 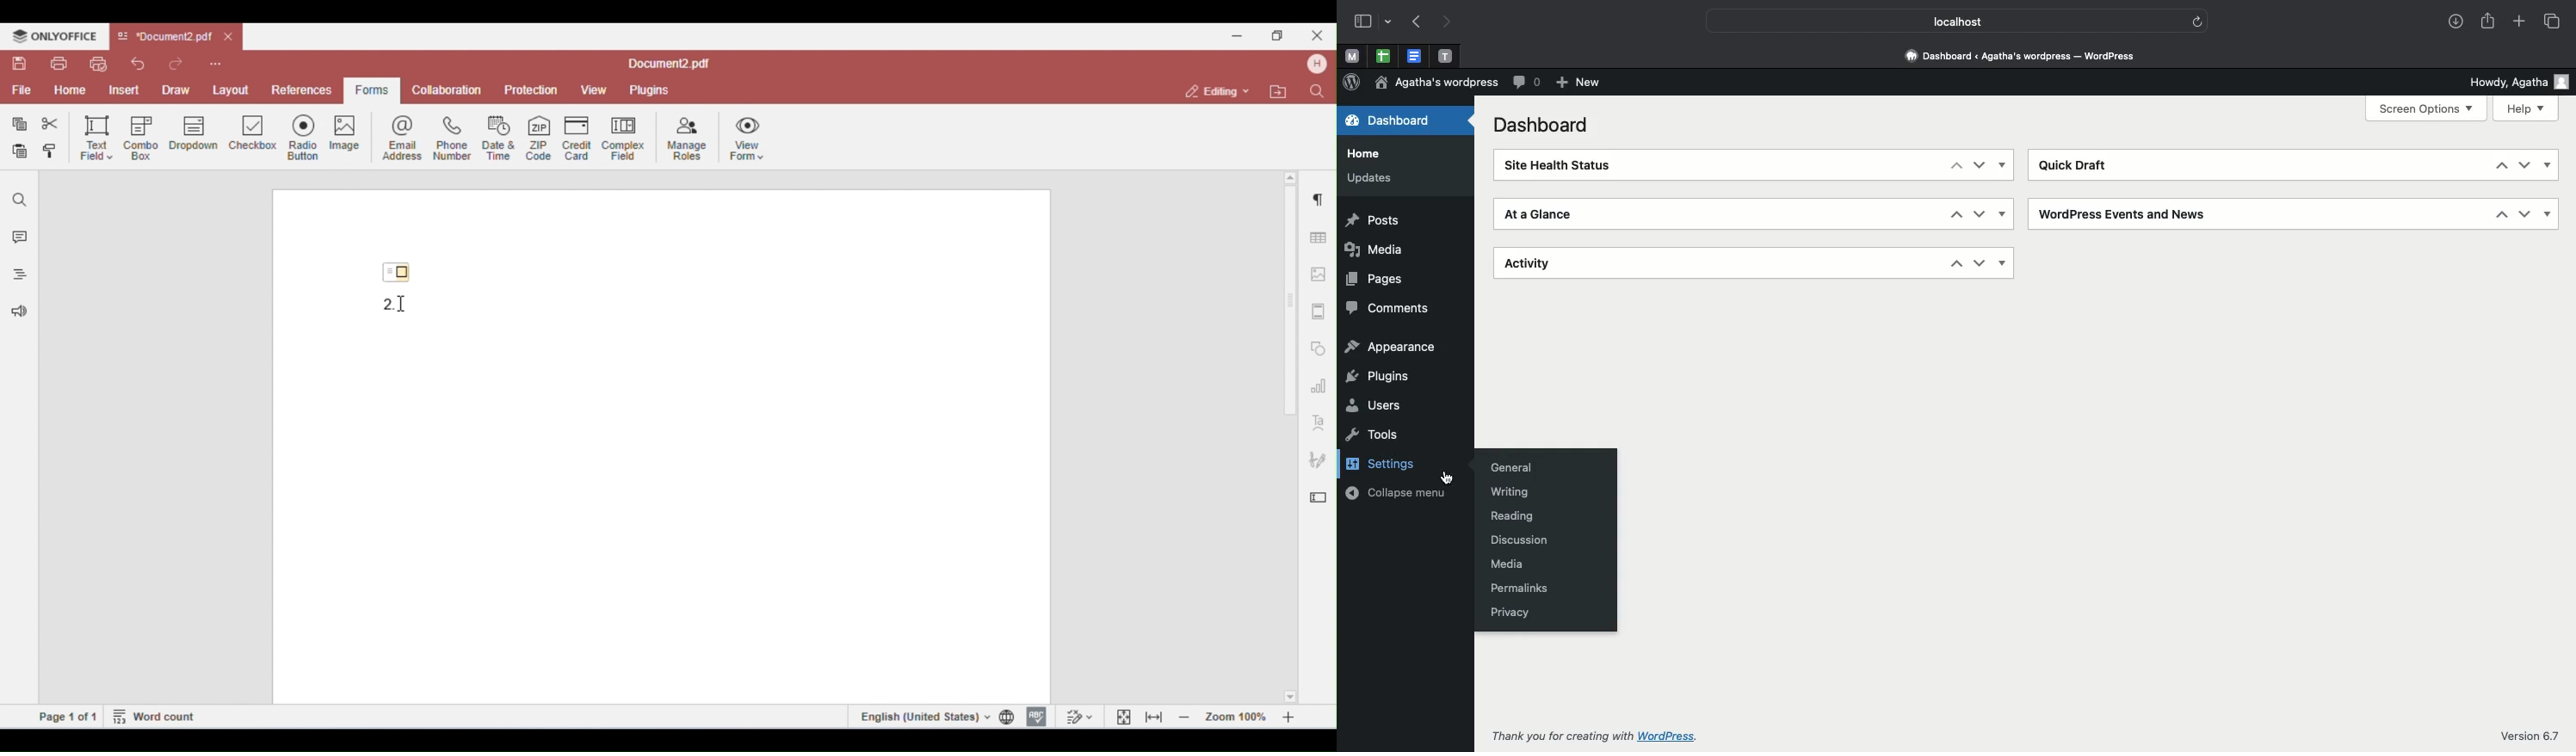 What do you see at coordinates (1390, 306) in the screenshot?
I see `Comments` at bounding box center [1390, 306].